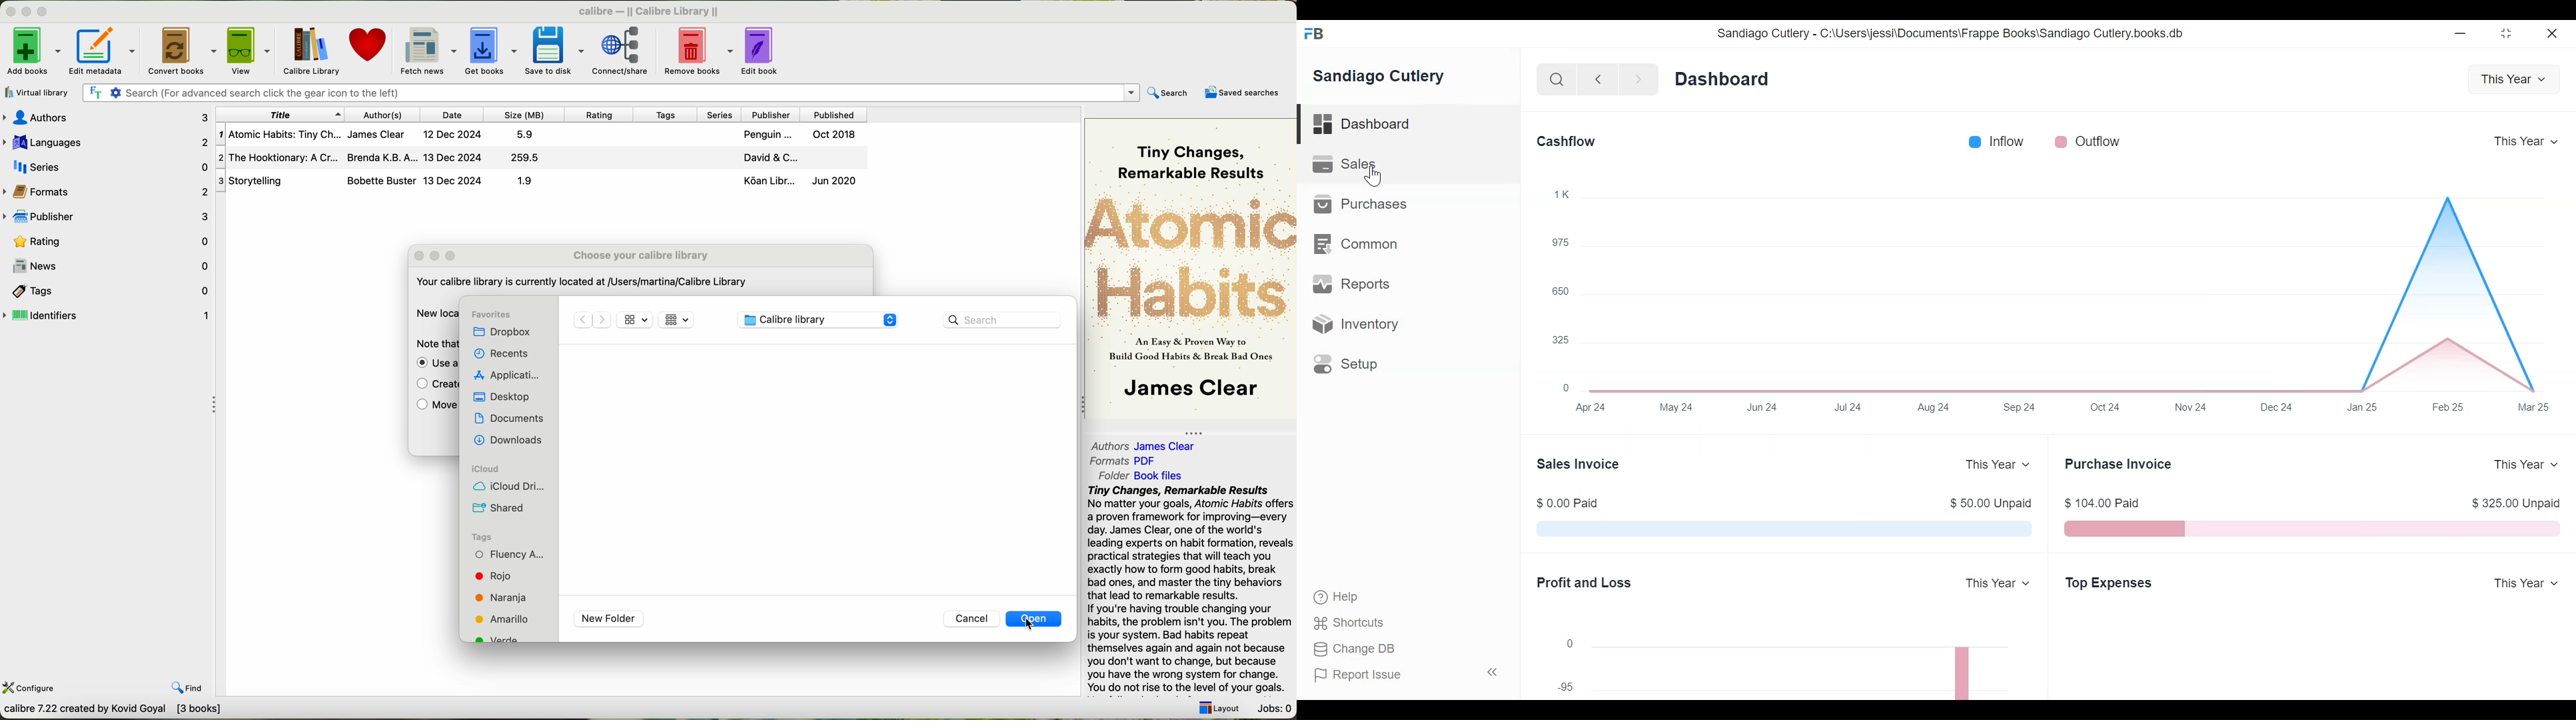  I want to click on restore, so click(2506, 33).